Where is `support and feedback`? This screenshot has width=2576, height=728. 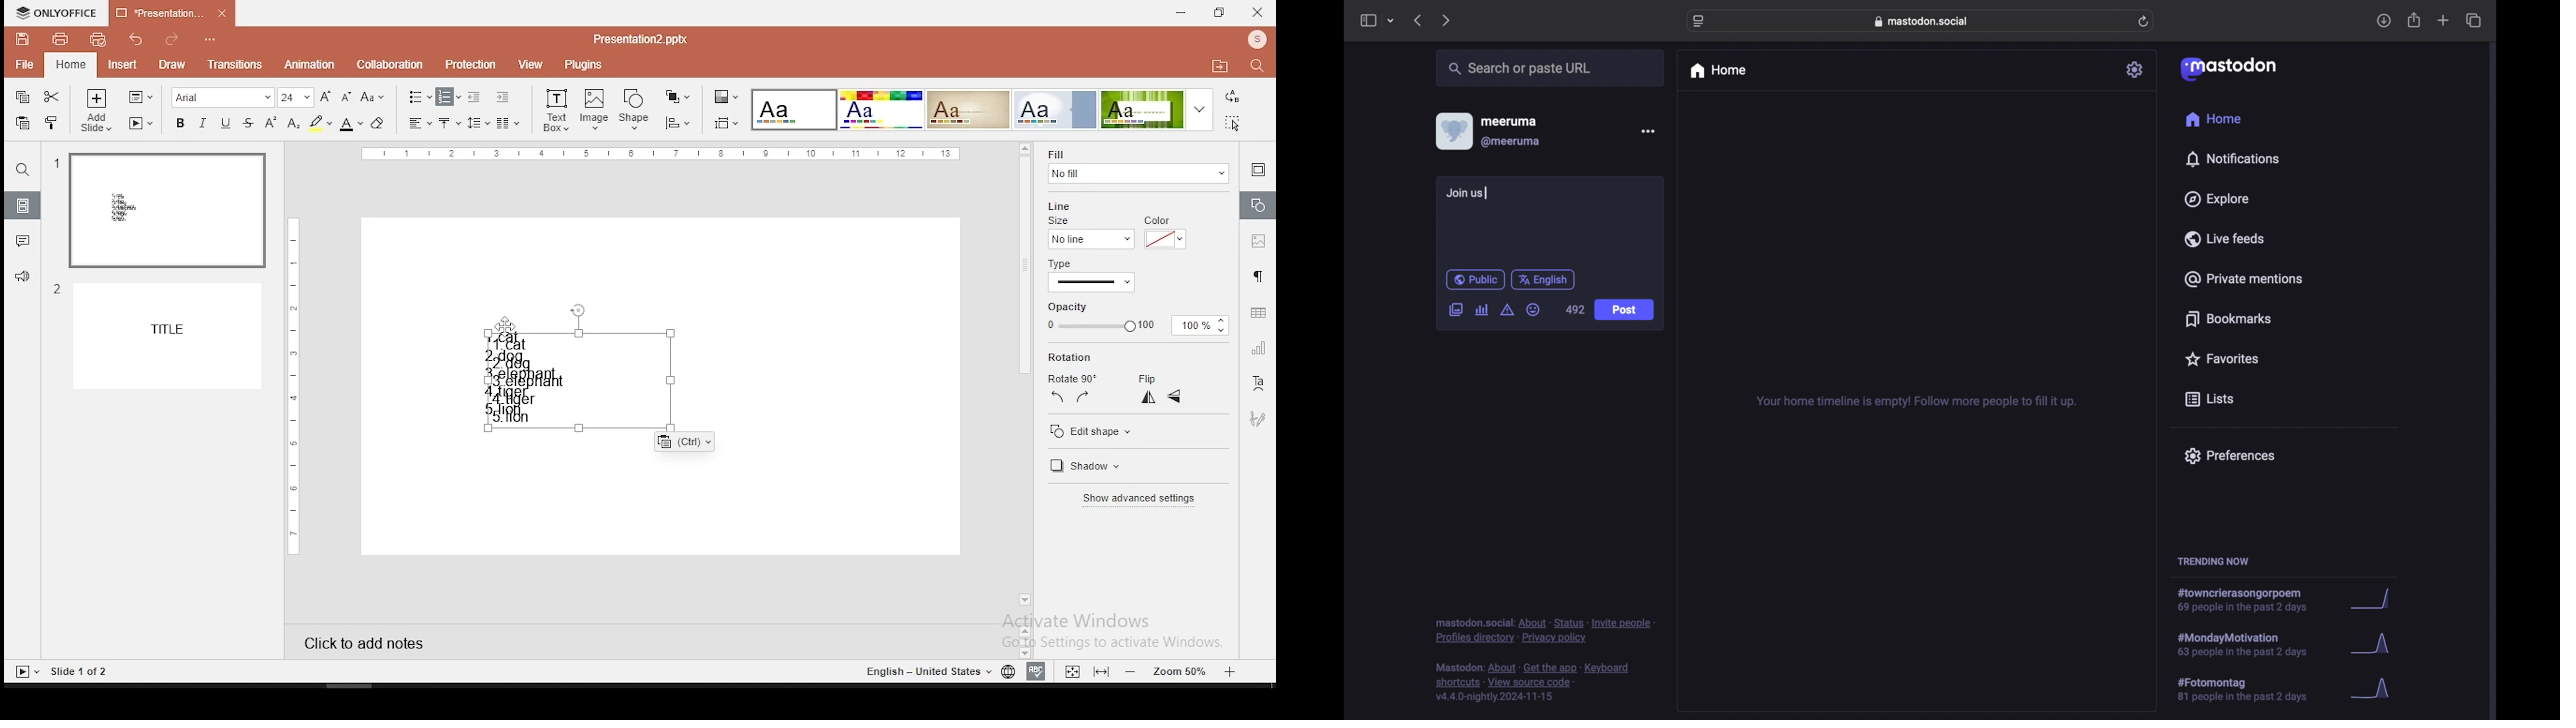 support and feedback is located at coordinates (23, 278).